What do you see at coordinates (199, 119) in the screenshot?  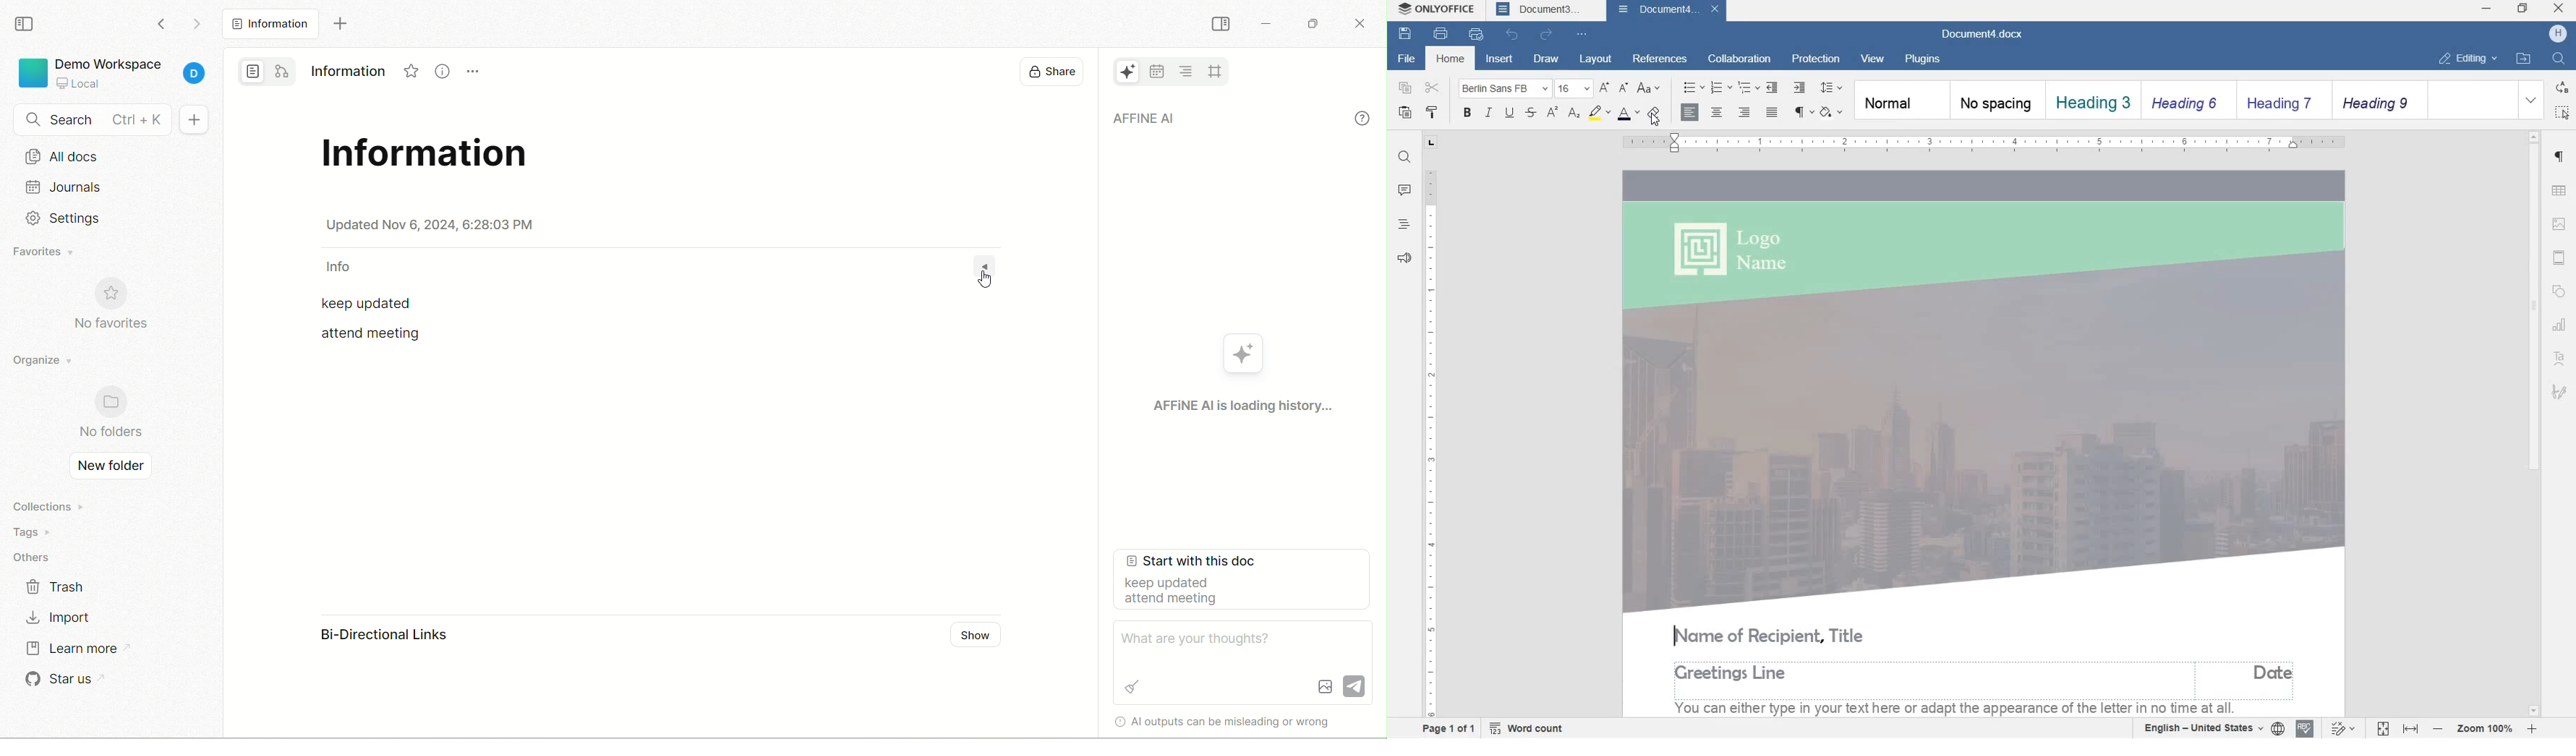 I see `+` at bounding box center [199, 119].